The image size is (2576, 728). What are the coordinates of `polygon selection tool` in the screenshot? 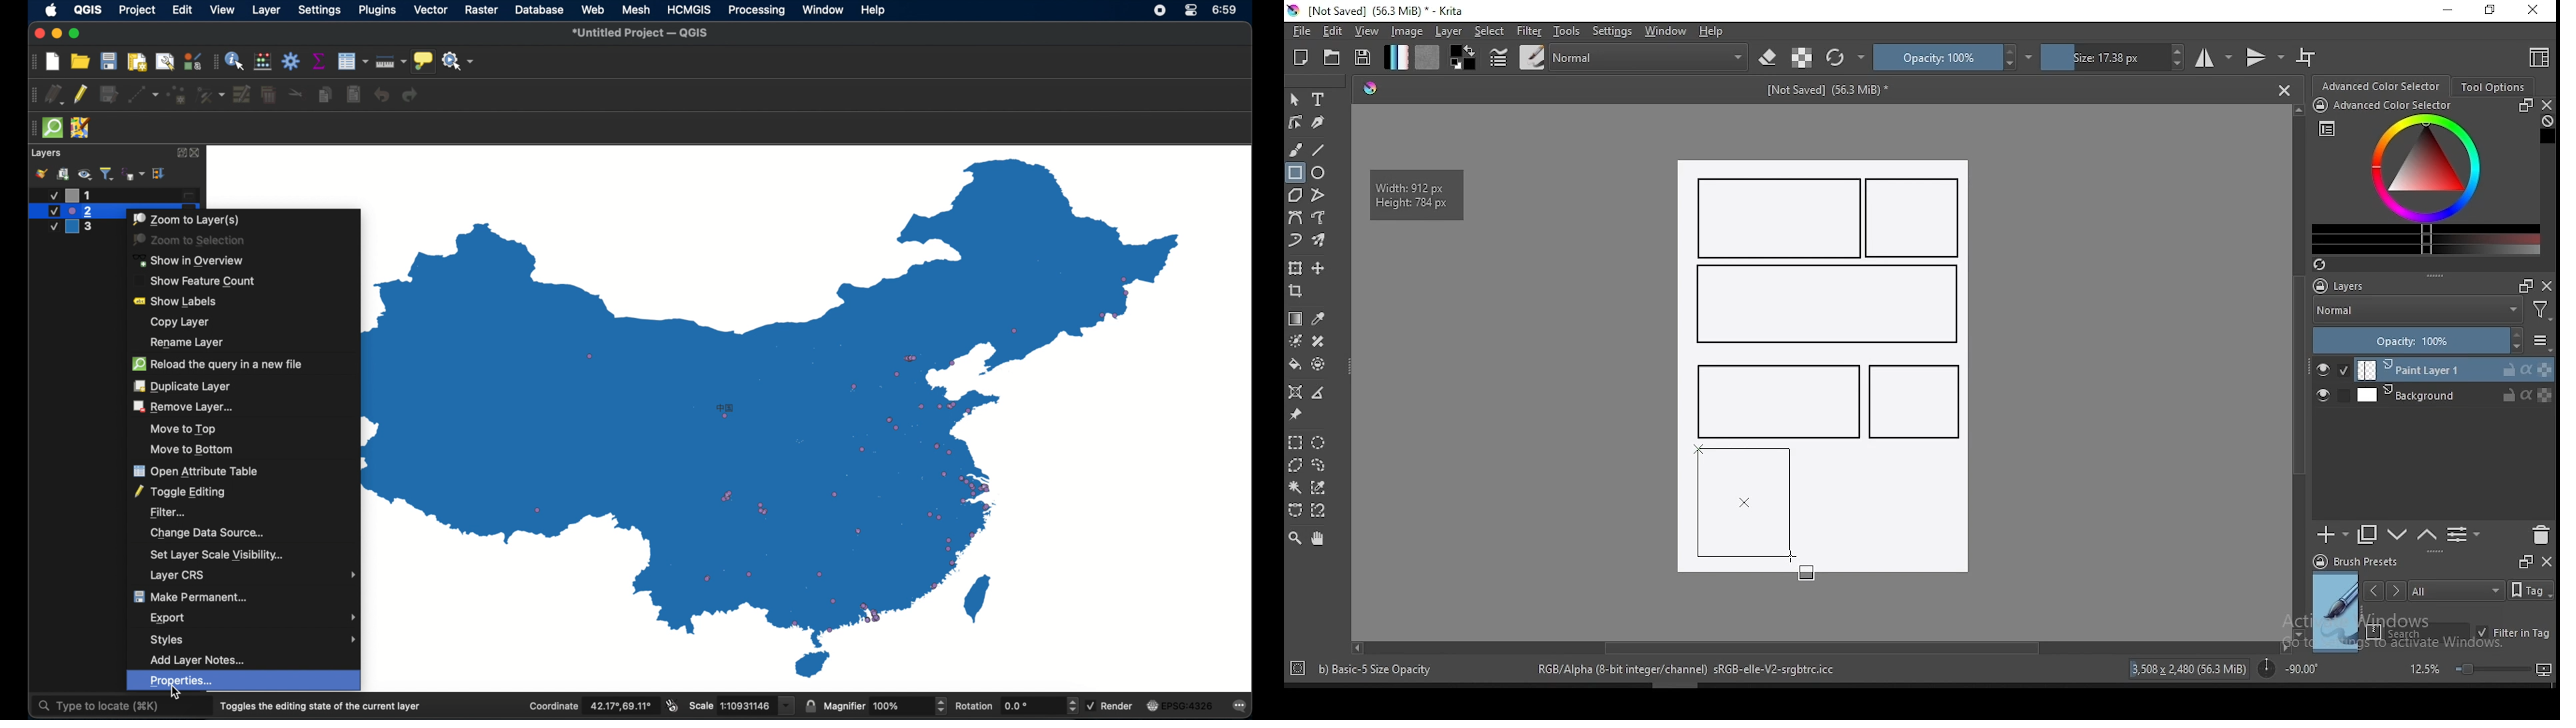 It's located at (1296, 465).